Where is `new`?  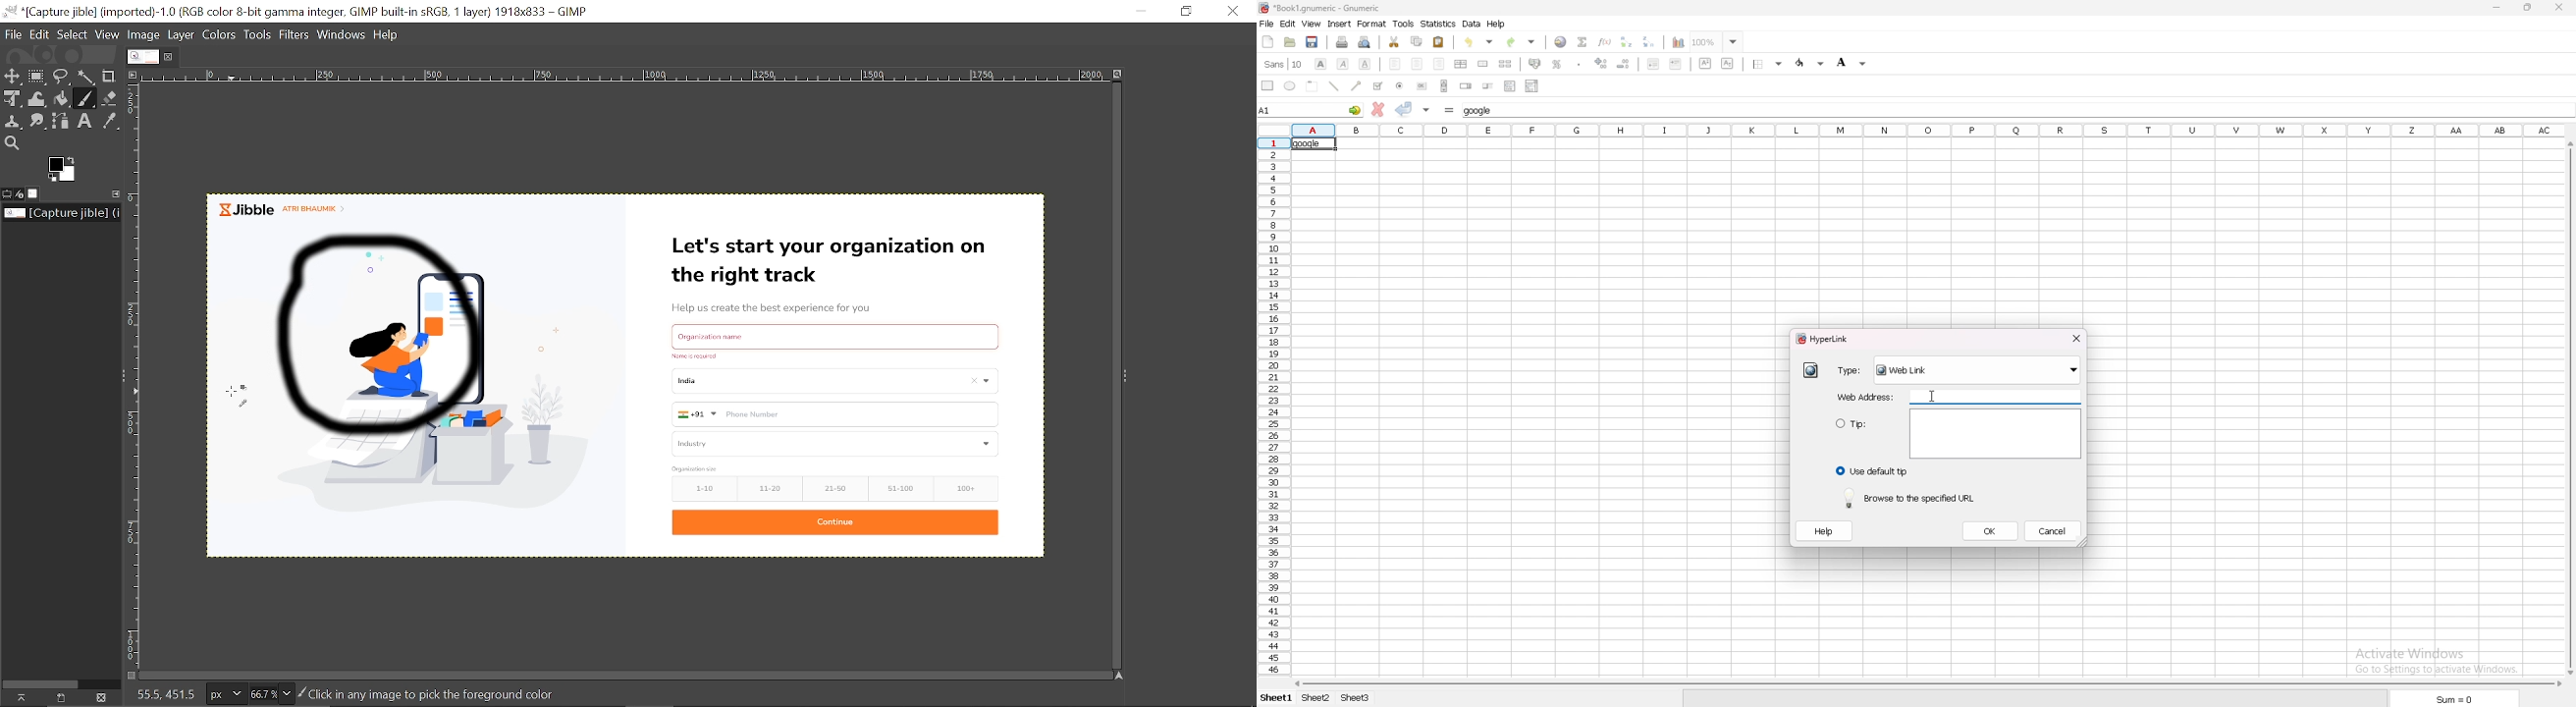 new is located at coordinates (1268, 42).